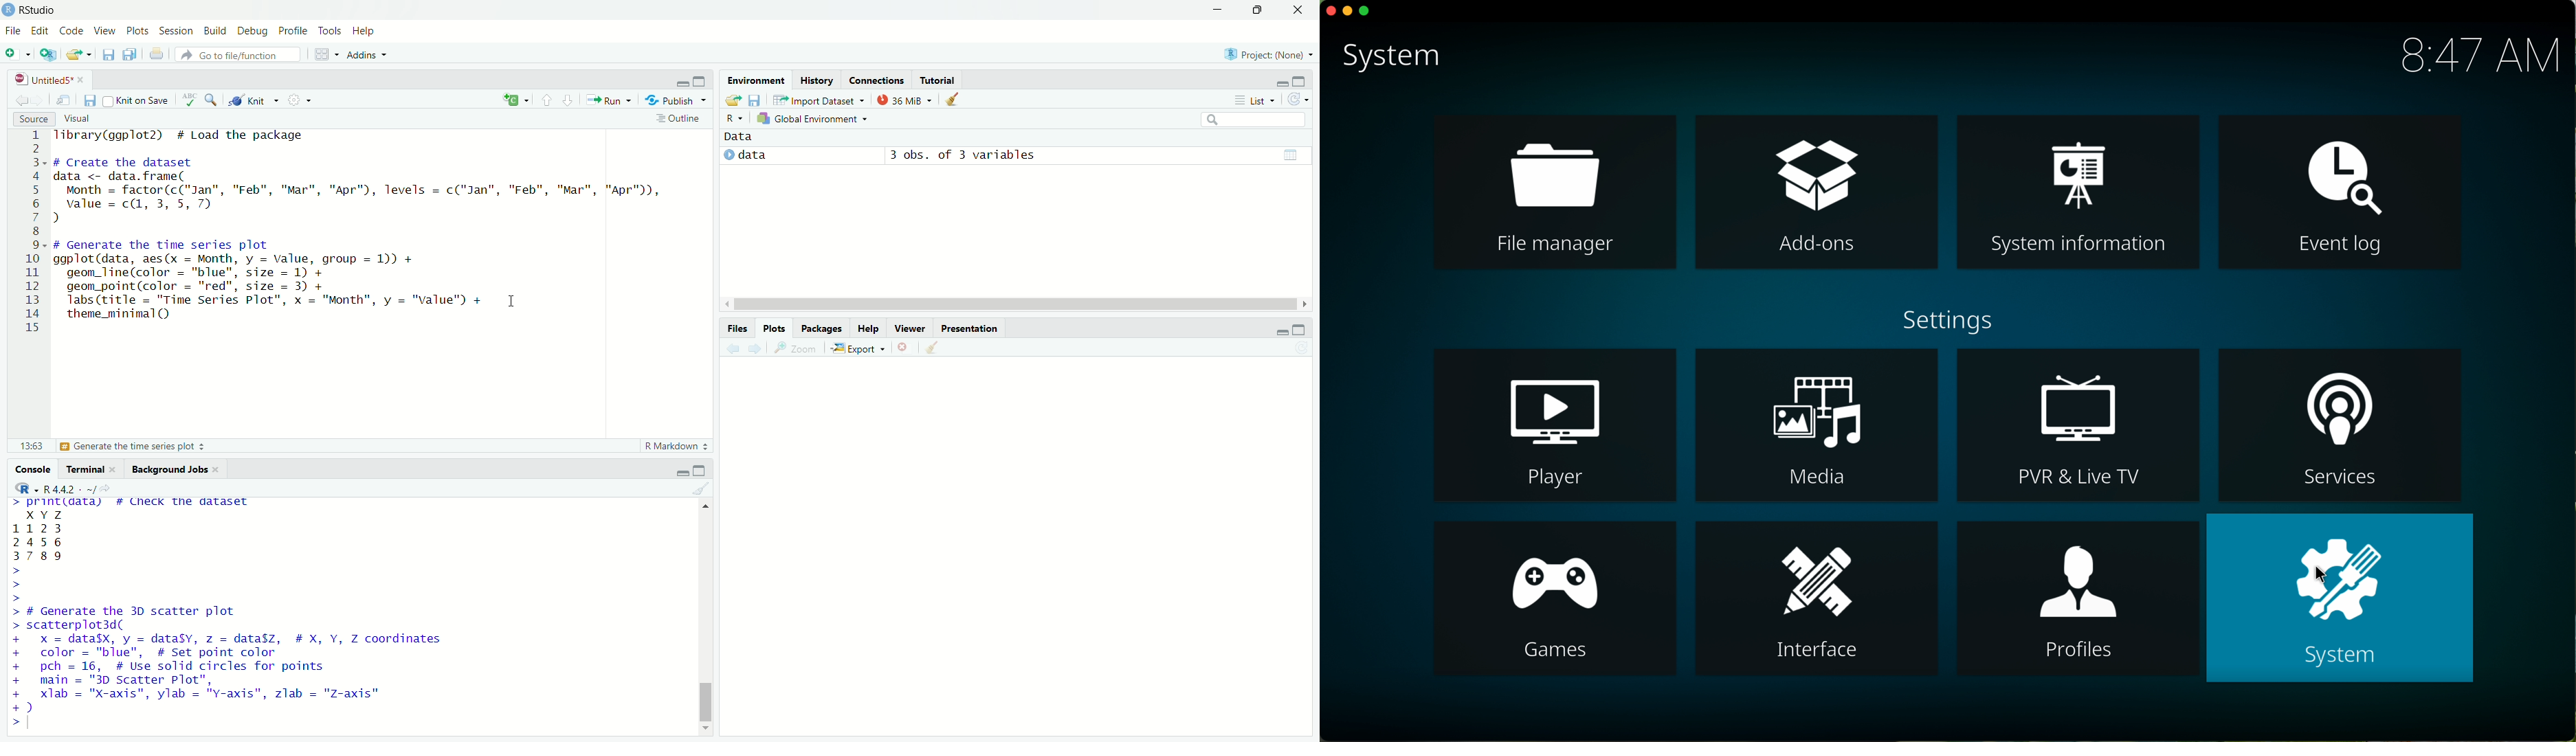 This screenshot has width=2576, height=756. I want to click on select language, so click(735, 118).